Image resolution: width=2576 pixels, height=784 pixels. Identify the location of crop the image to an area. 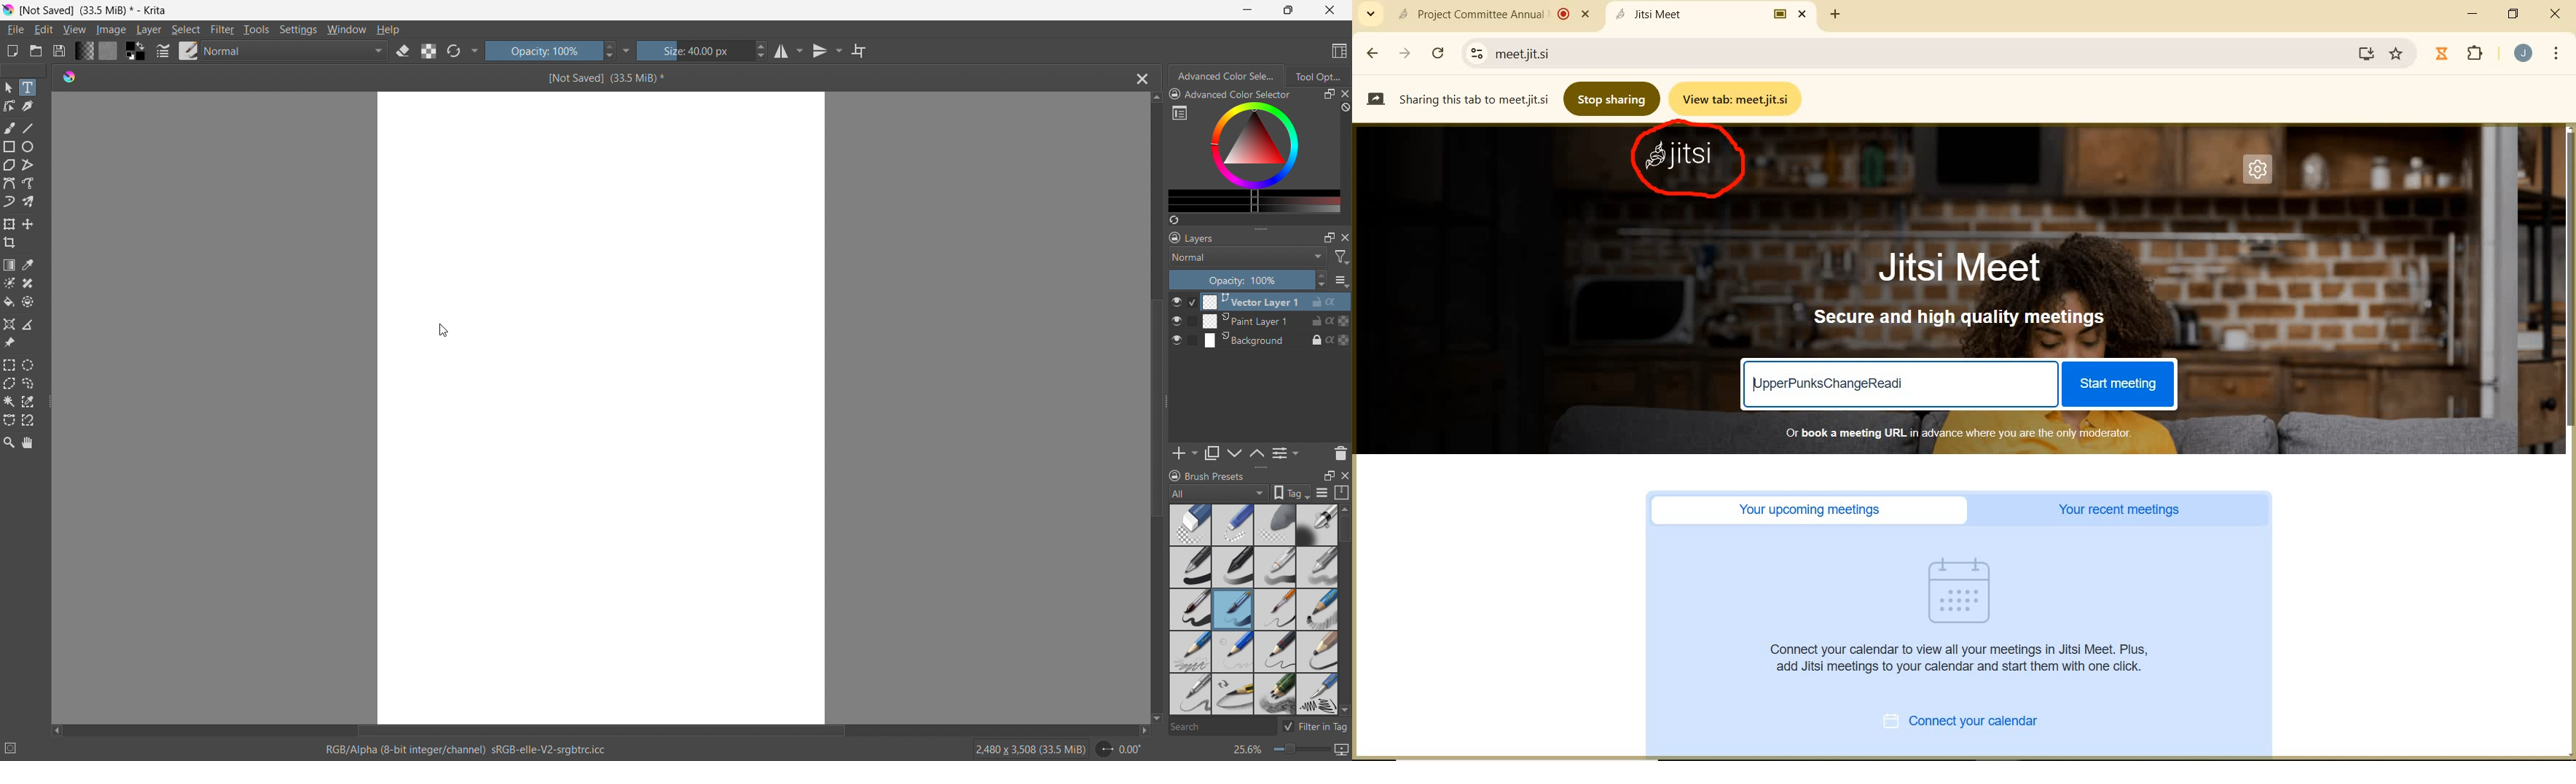
(10, 242).